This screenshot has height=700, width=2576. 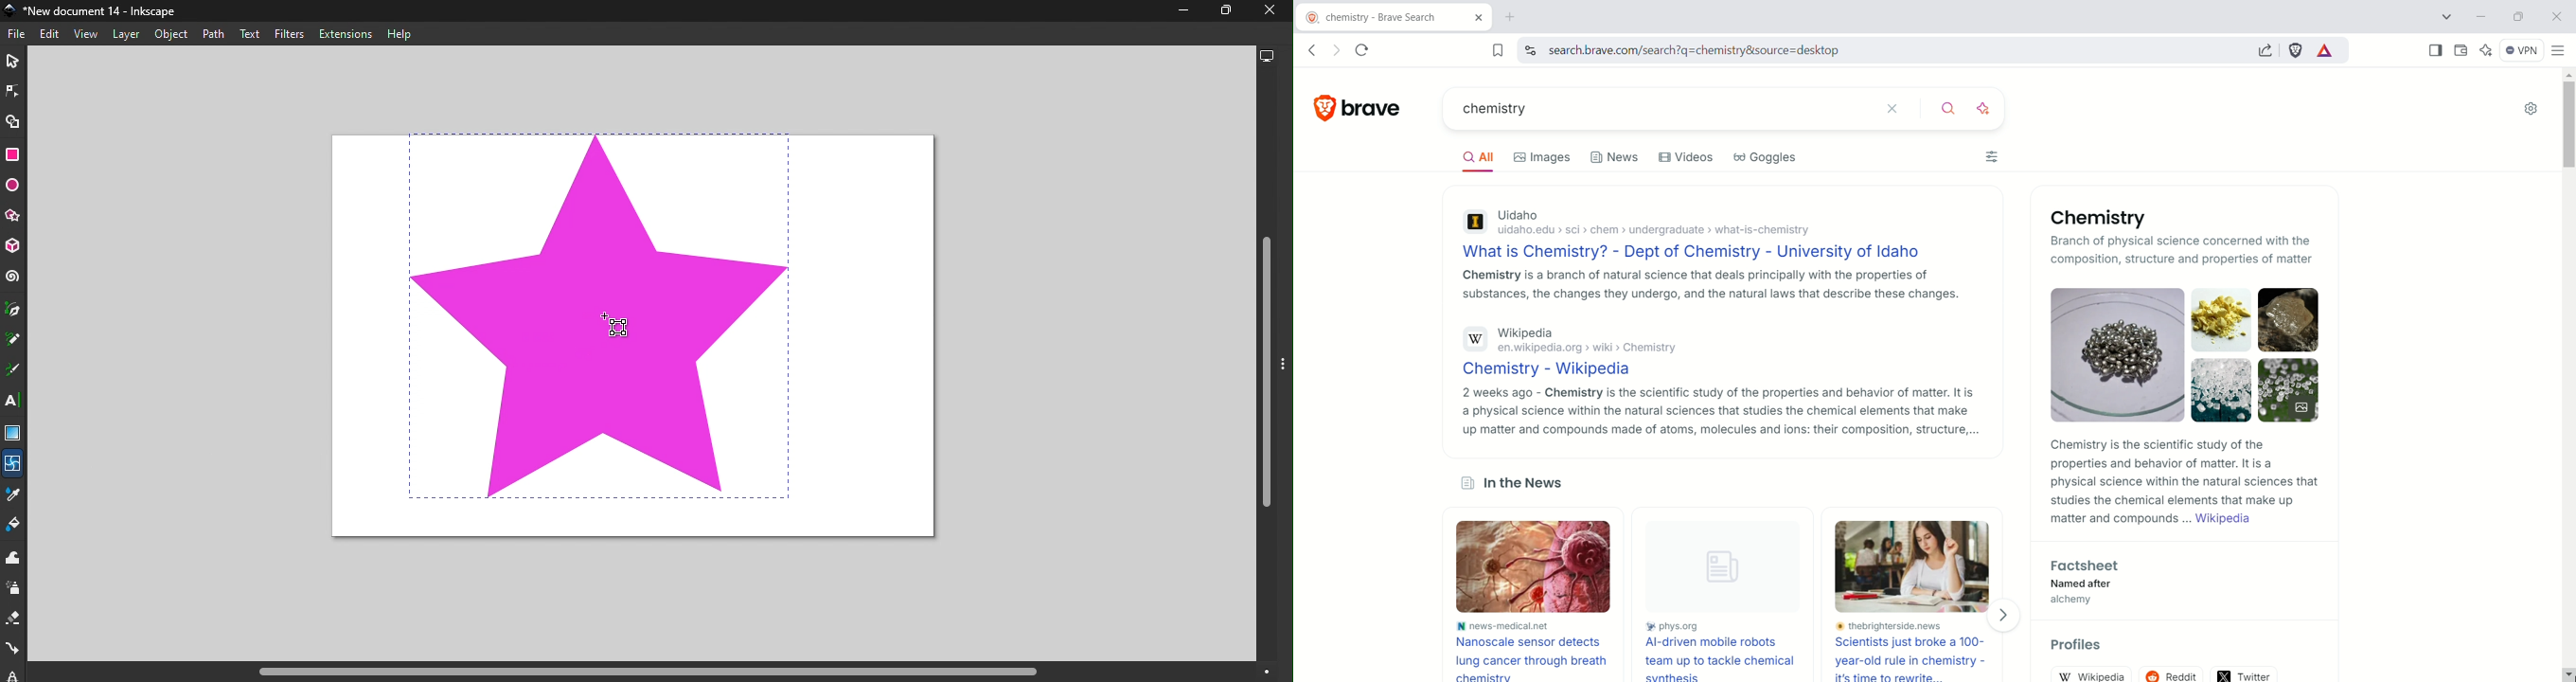 What do you see at coordinates (2563, 673) in the screenshot?
I see `cursor` at bounding box center [2563, 673].